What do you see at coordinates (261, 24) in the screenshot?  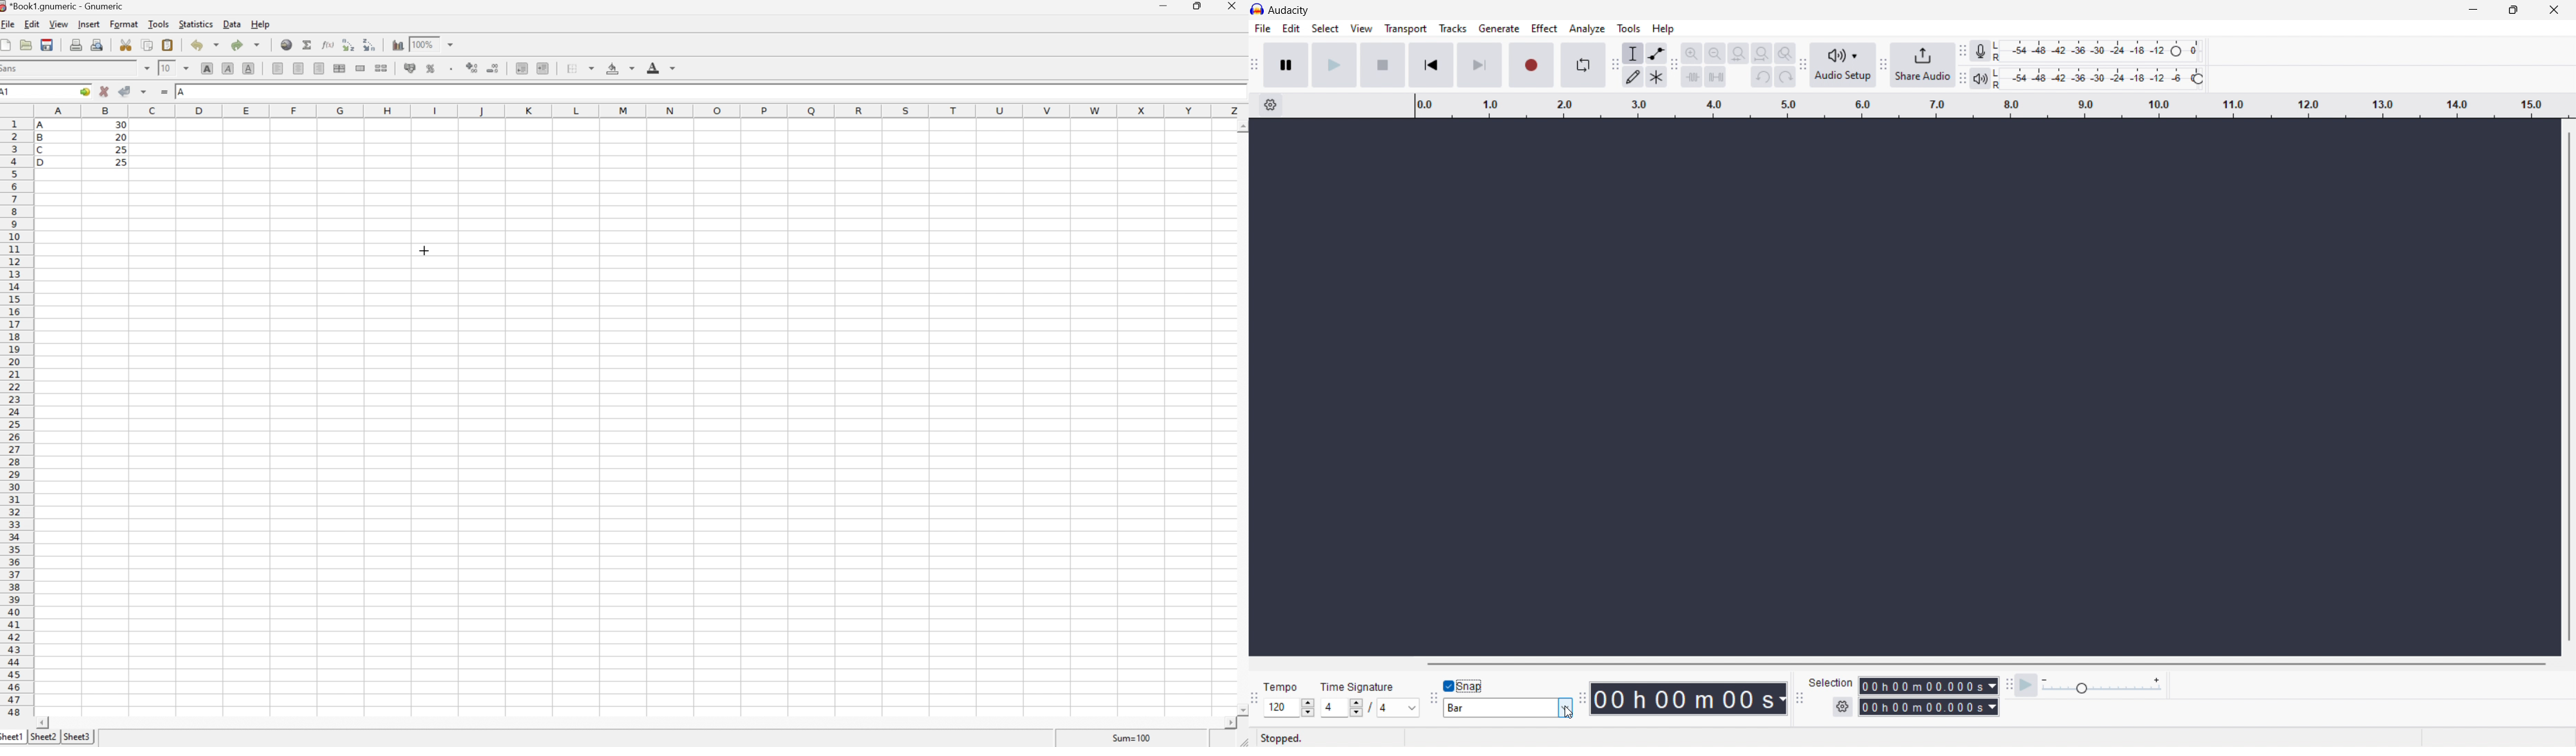 I see `Help` at bounding box center [261, 24].